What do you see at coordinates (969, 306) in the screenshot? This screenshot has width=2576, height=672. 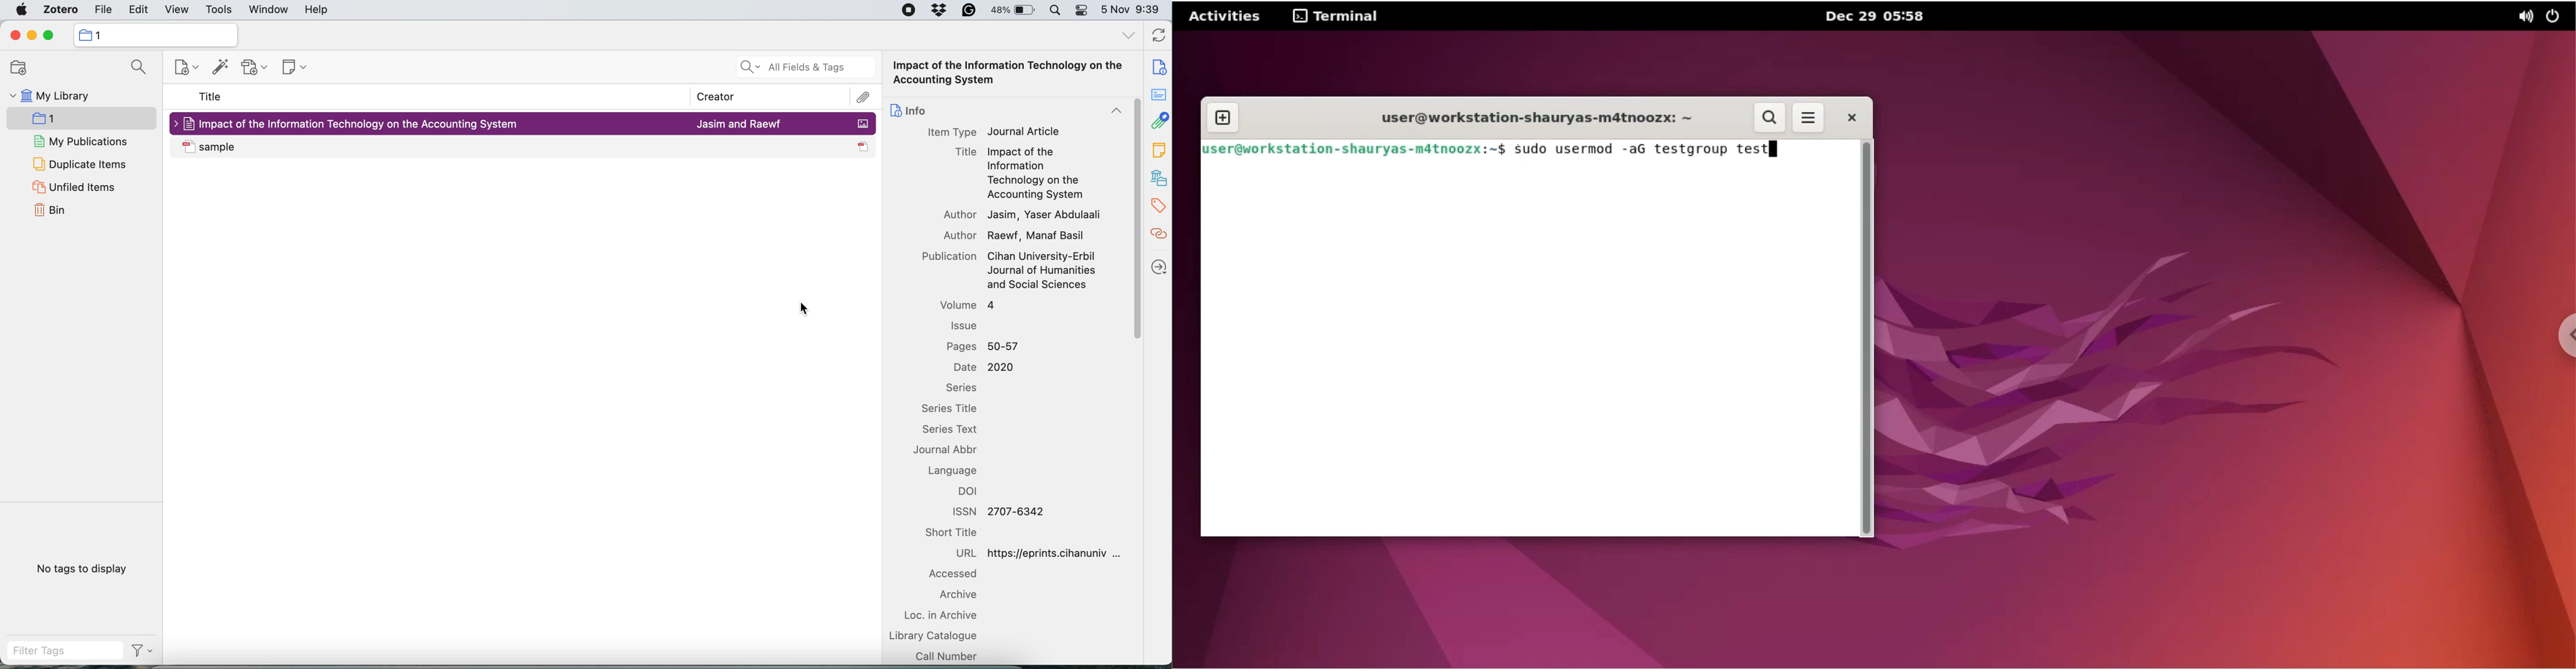 I see `Volume 4` at bounding box center [969, 306].